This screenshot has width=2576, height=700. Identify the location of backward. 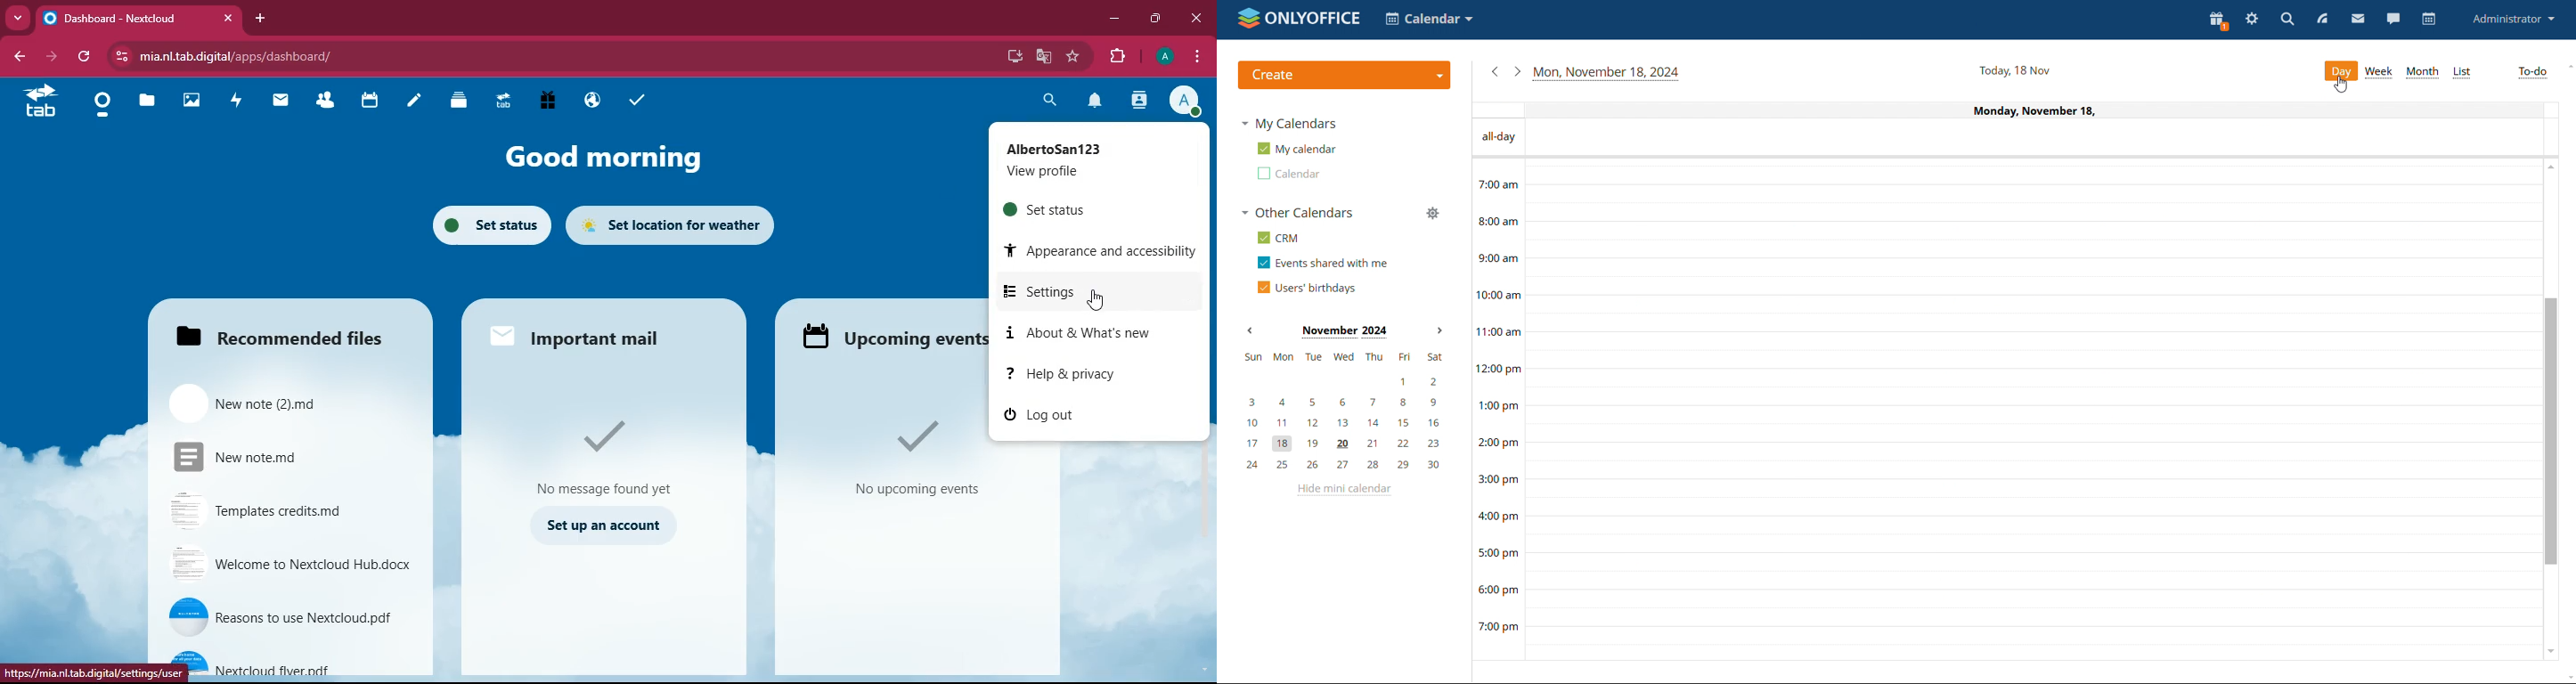
(17, 54).